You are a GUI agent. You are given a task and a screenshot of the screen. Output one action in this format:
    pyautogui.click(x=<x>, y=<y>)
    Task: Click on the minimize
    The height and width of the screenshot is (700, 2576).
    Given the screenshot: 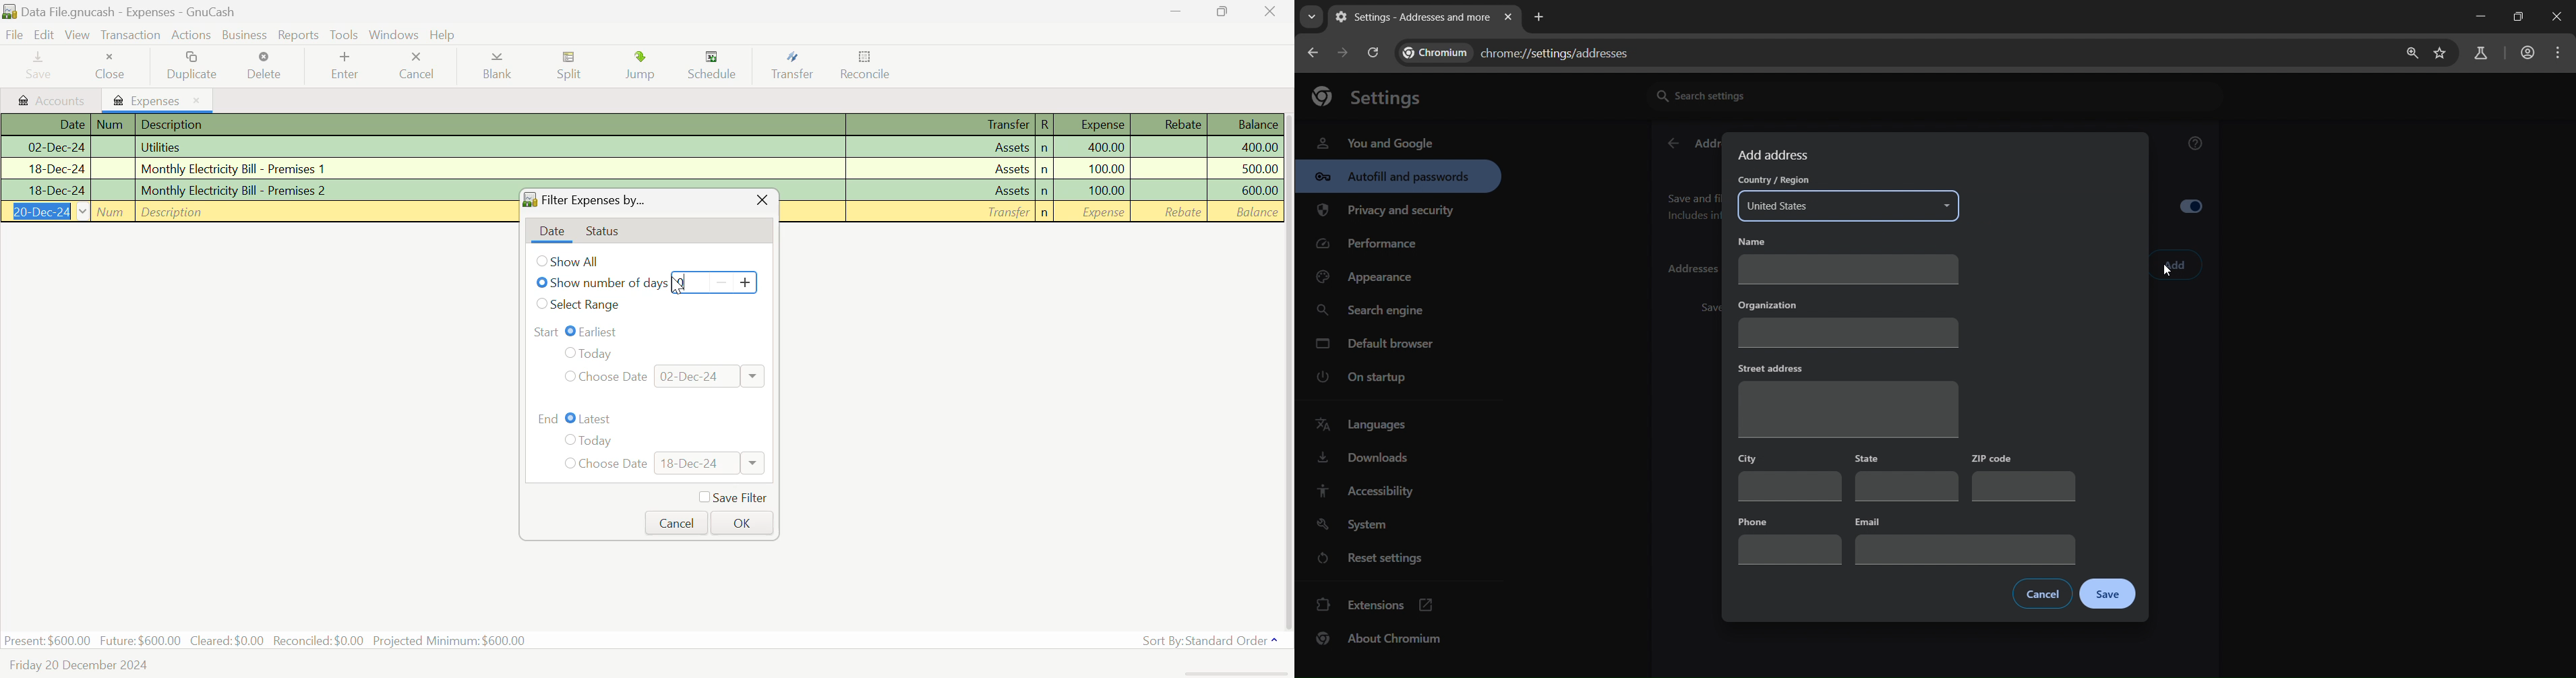 What is the action you would take?
    pyautogui.click(x=2477, y=17)
    